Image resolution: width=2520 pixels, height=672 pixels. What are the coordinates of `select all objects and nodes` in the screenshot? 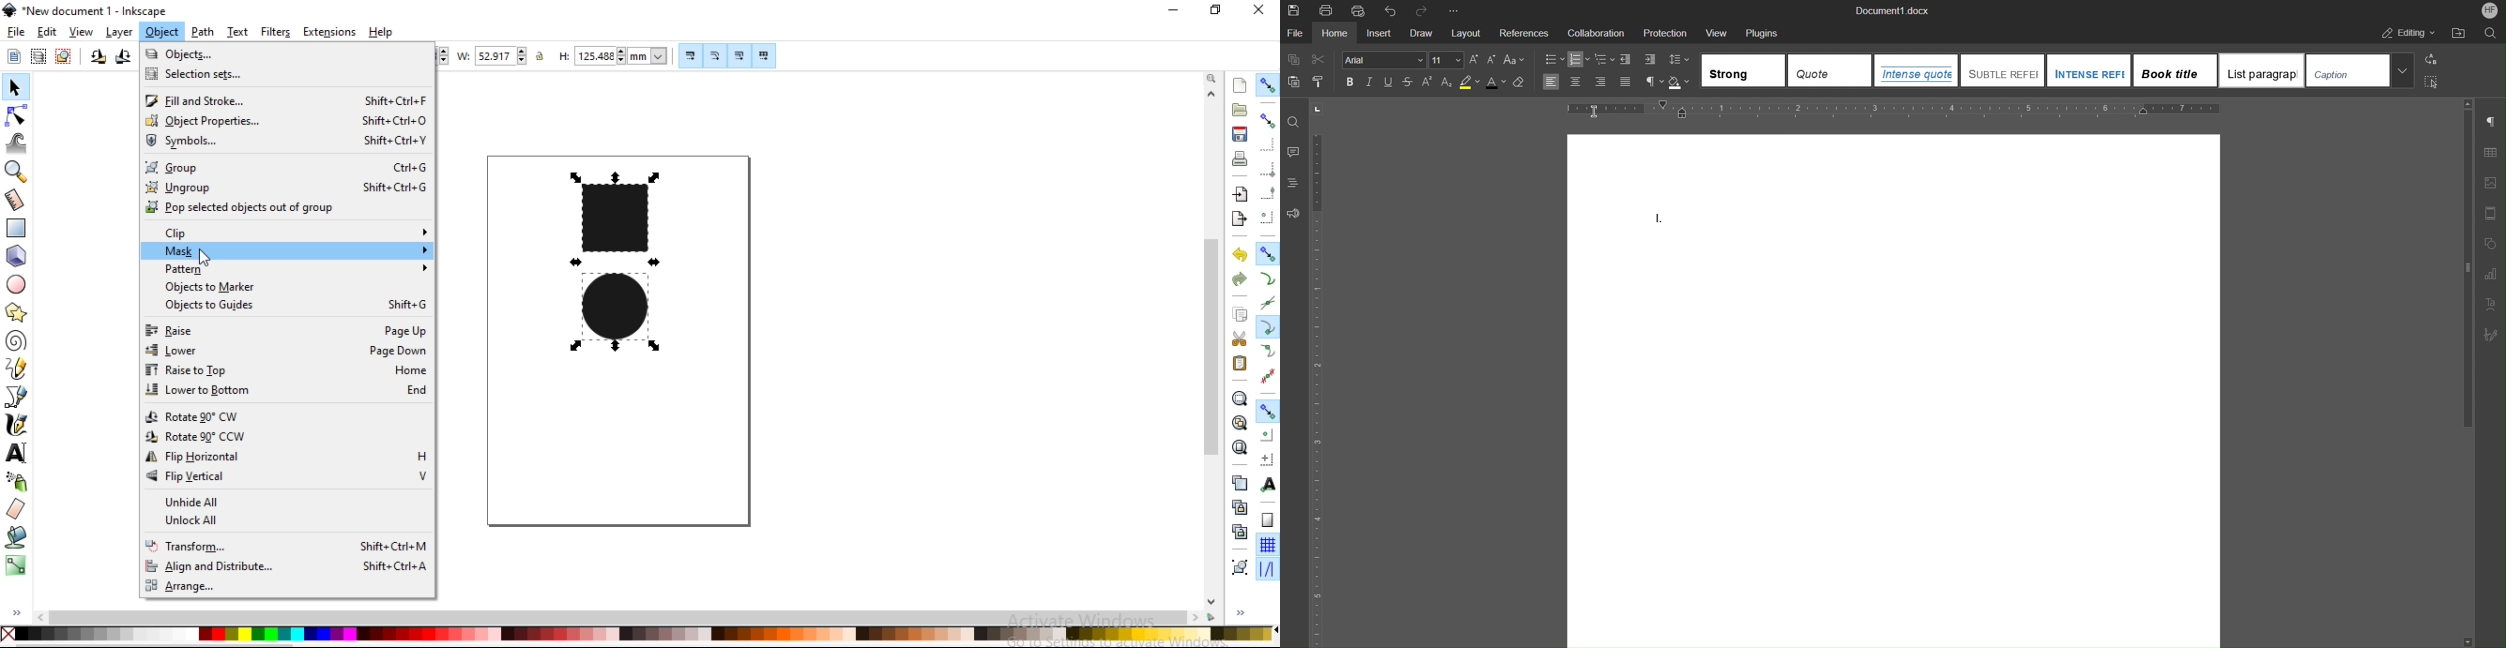 It's located at (13, 57).